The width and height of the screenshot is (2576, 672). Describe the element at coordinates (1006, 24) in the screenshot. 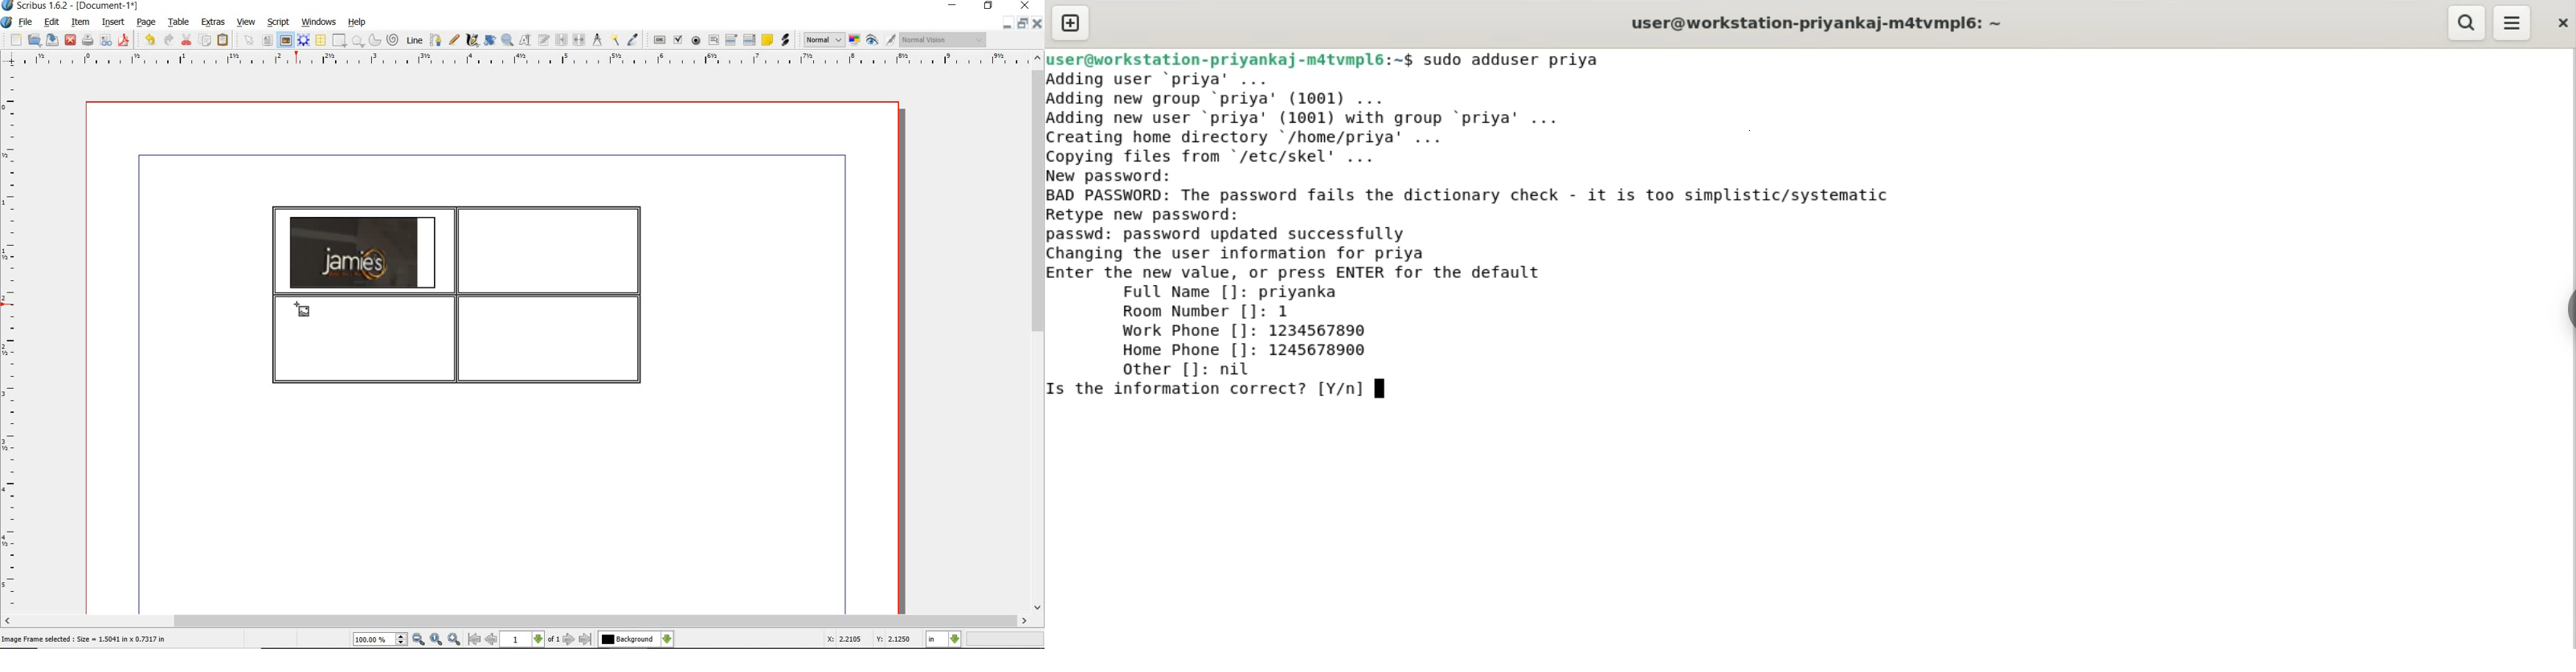

I see `minimize` at that location.